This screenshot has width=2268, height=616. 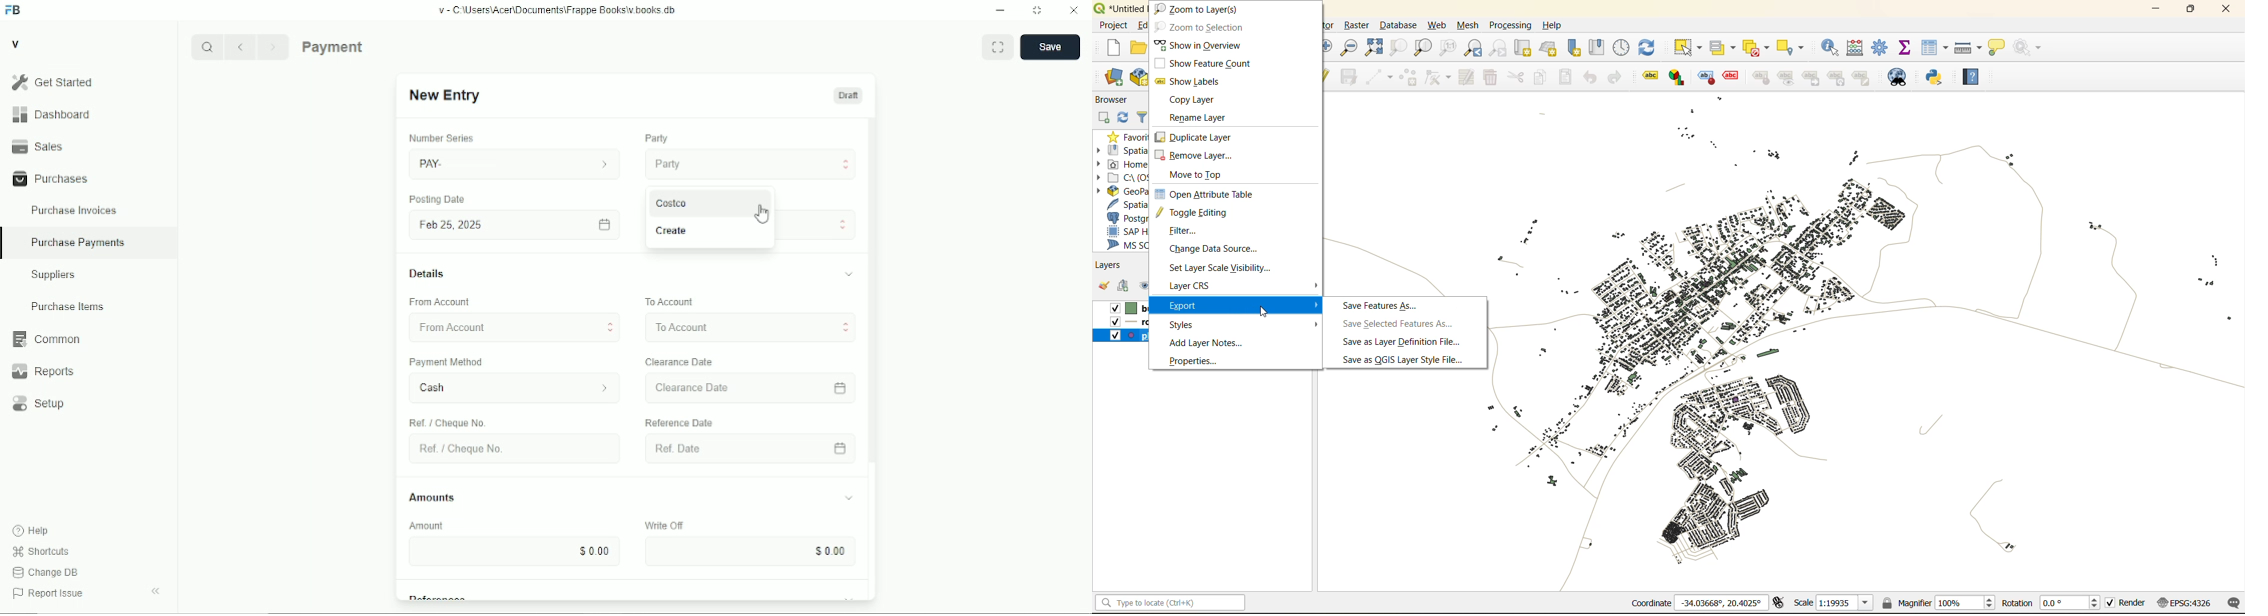 I want to click on From Account, so click(x=508, y=325).